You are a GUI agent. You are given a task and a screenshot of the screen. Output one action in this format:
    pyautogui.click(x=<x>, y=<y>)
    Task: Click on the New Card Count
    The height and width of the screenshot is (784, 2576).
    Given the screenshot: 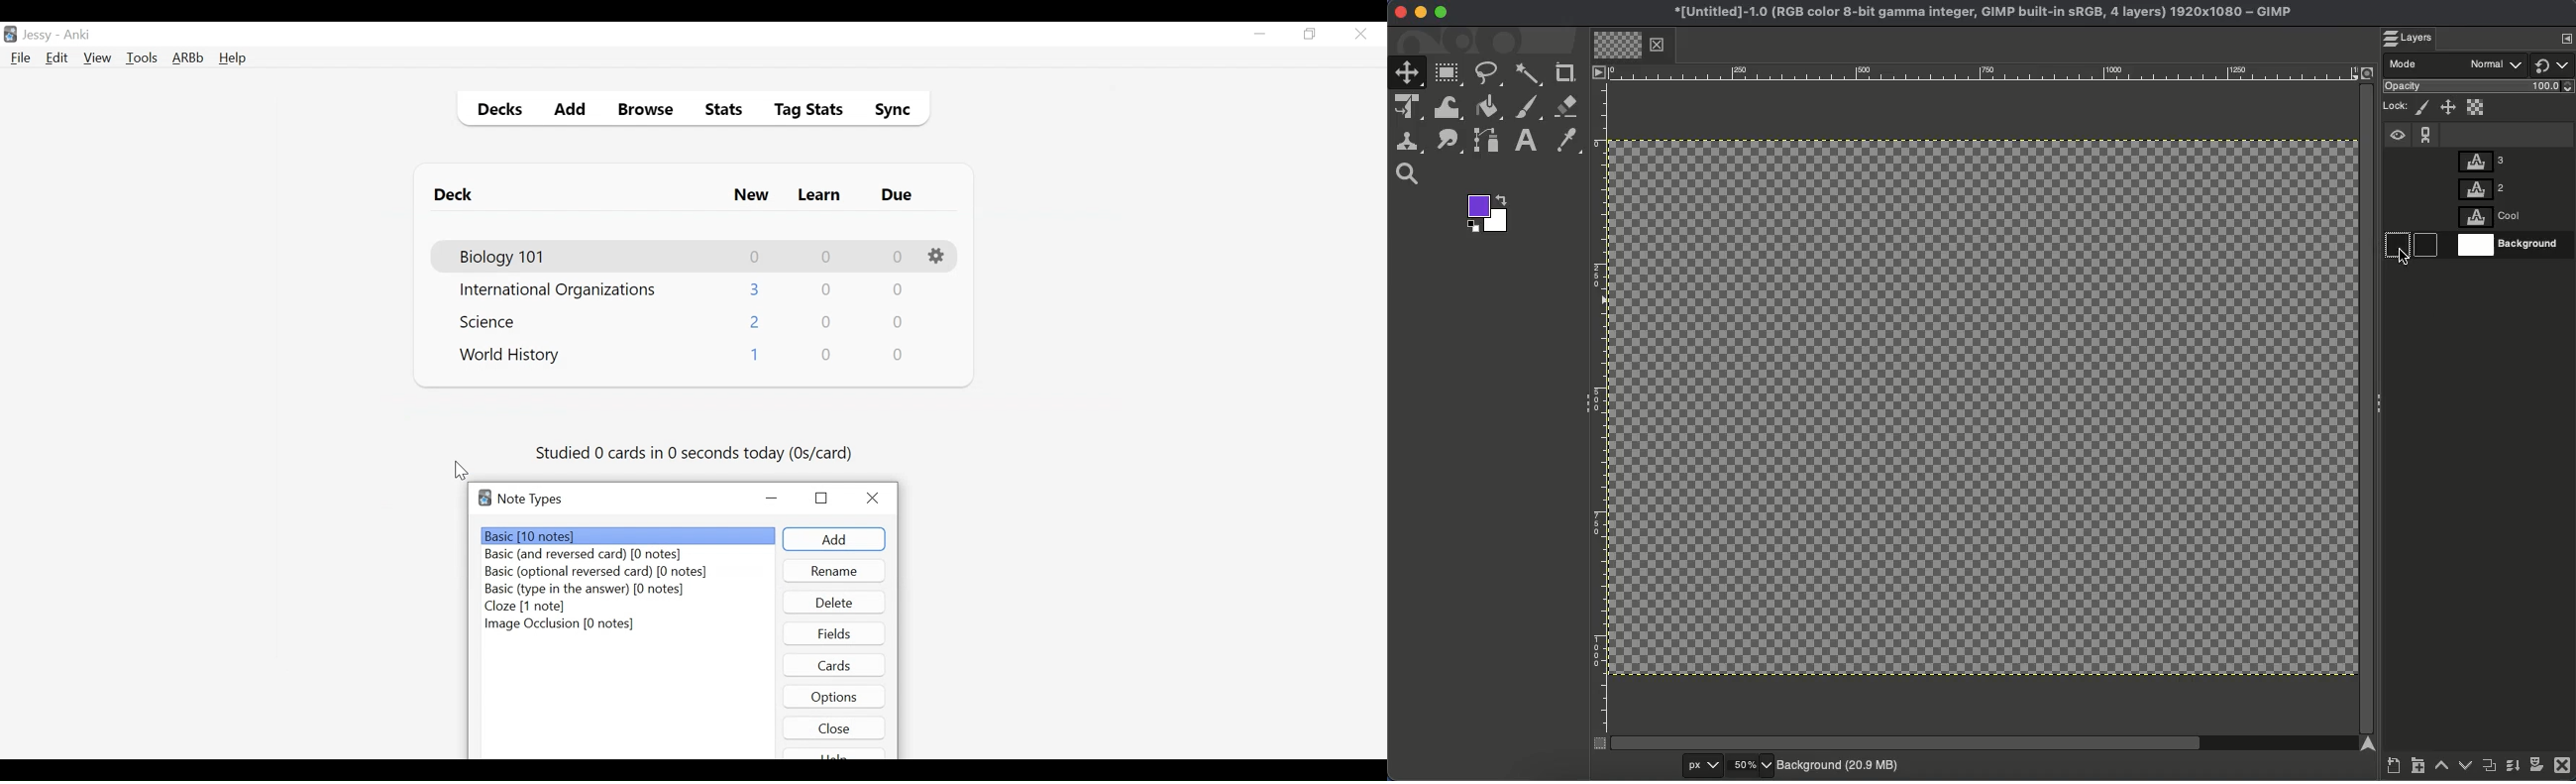 What is the action you would take?
    pyautogui.click(x=756, y=257)
    